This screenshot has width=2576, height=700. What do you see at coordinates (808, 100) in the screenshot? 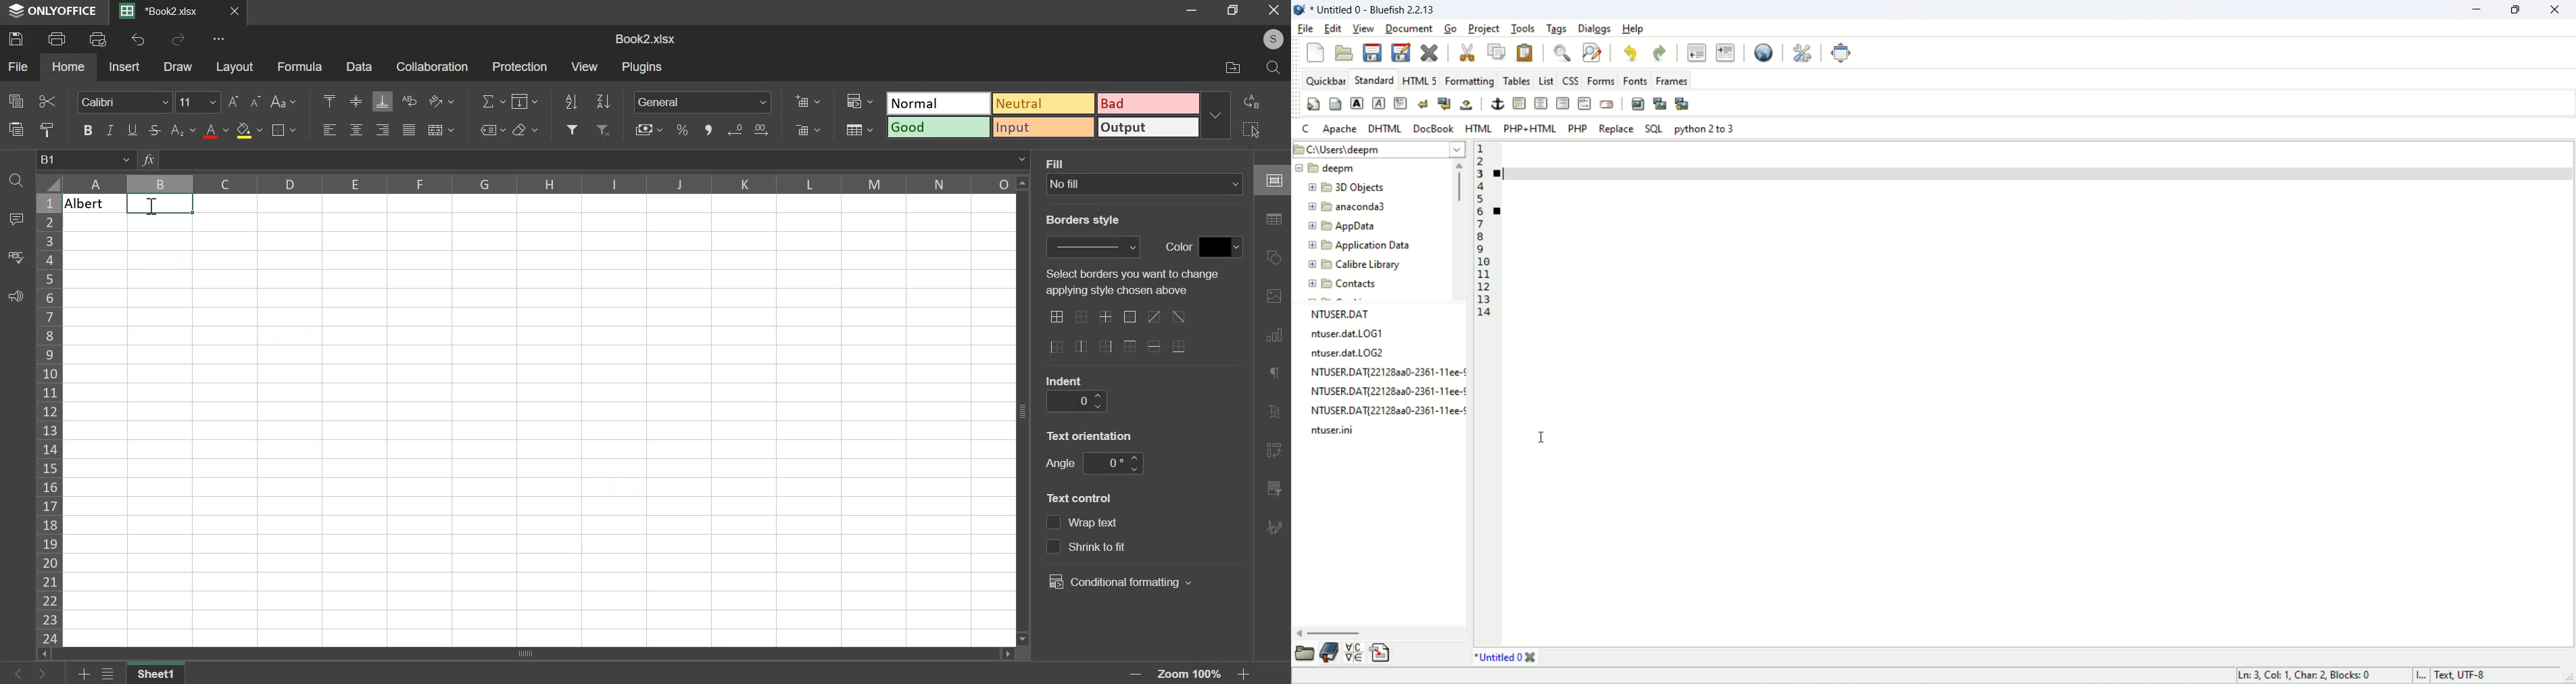
I see `add cells` at bounding box center [808, 100].